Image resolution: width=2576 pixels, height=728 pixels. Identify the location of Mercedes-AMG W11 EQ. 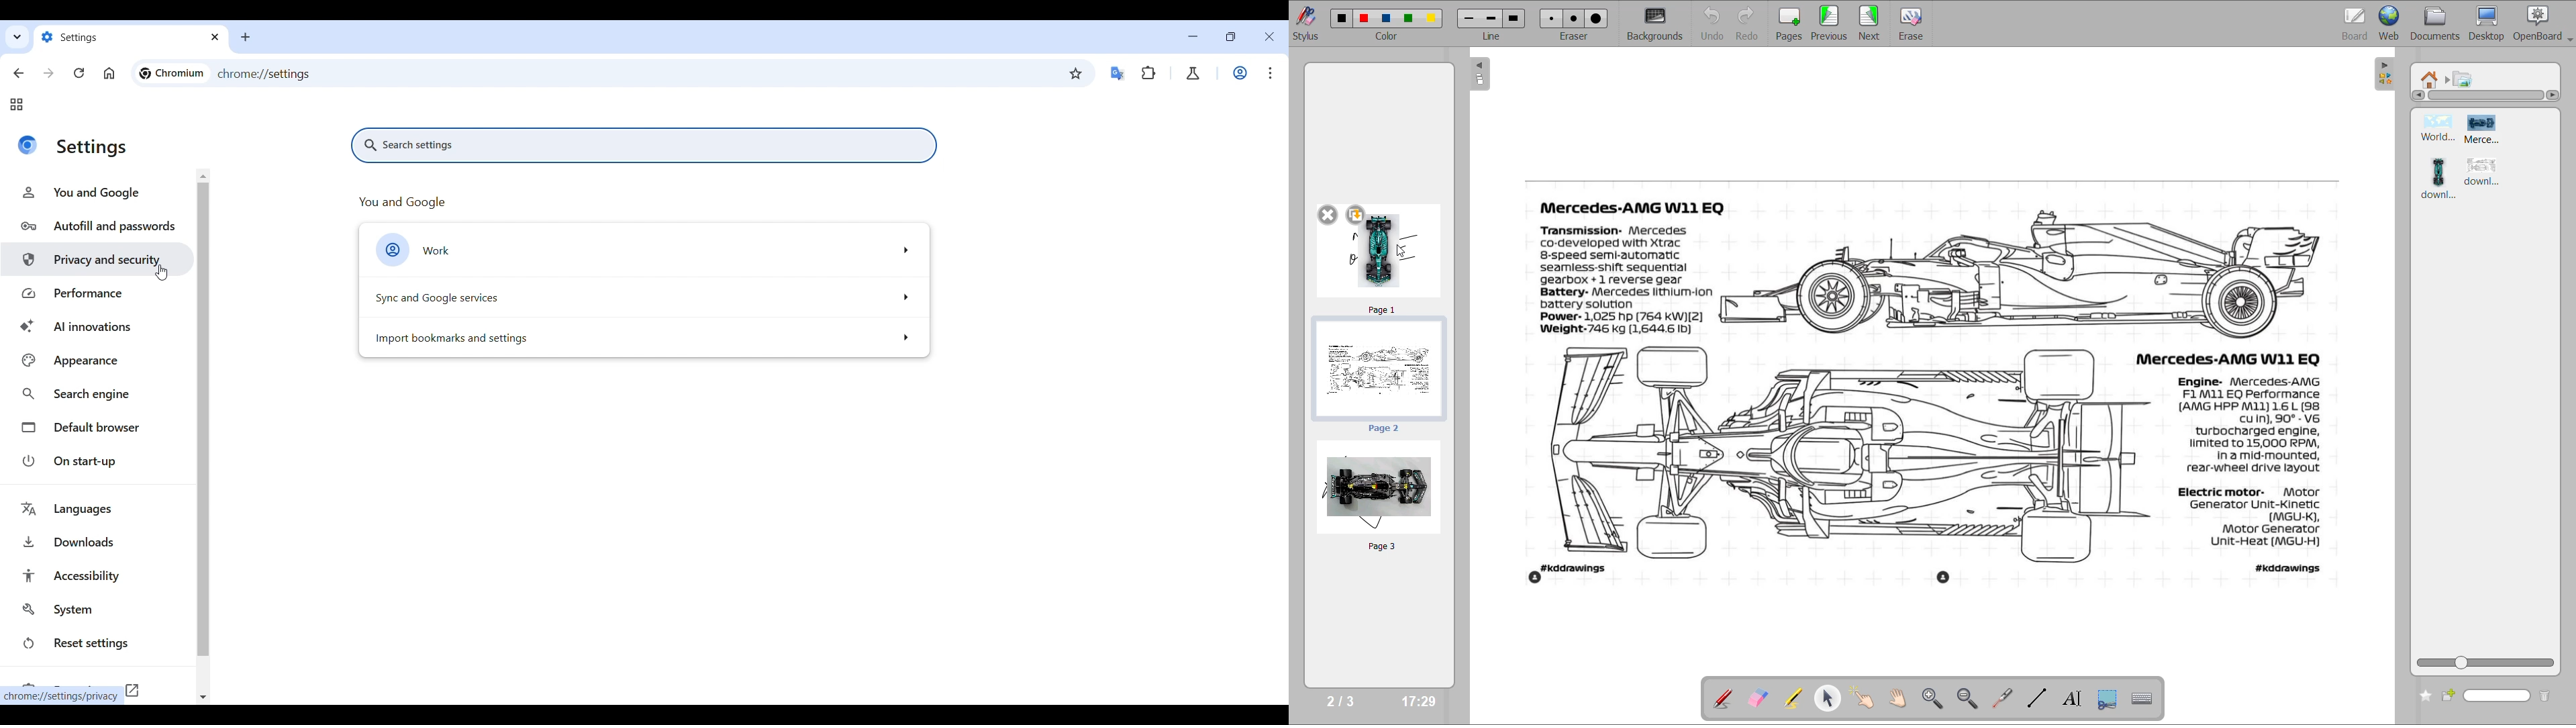
(2236, 355).